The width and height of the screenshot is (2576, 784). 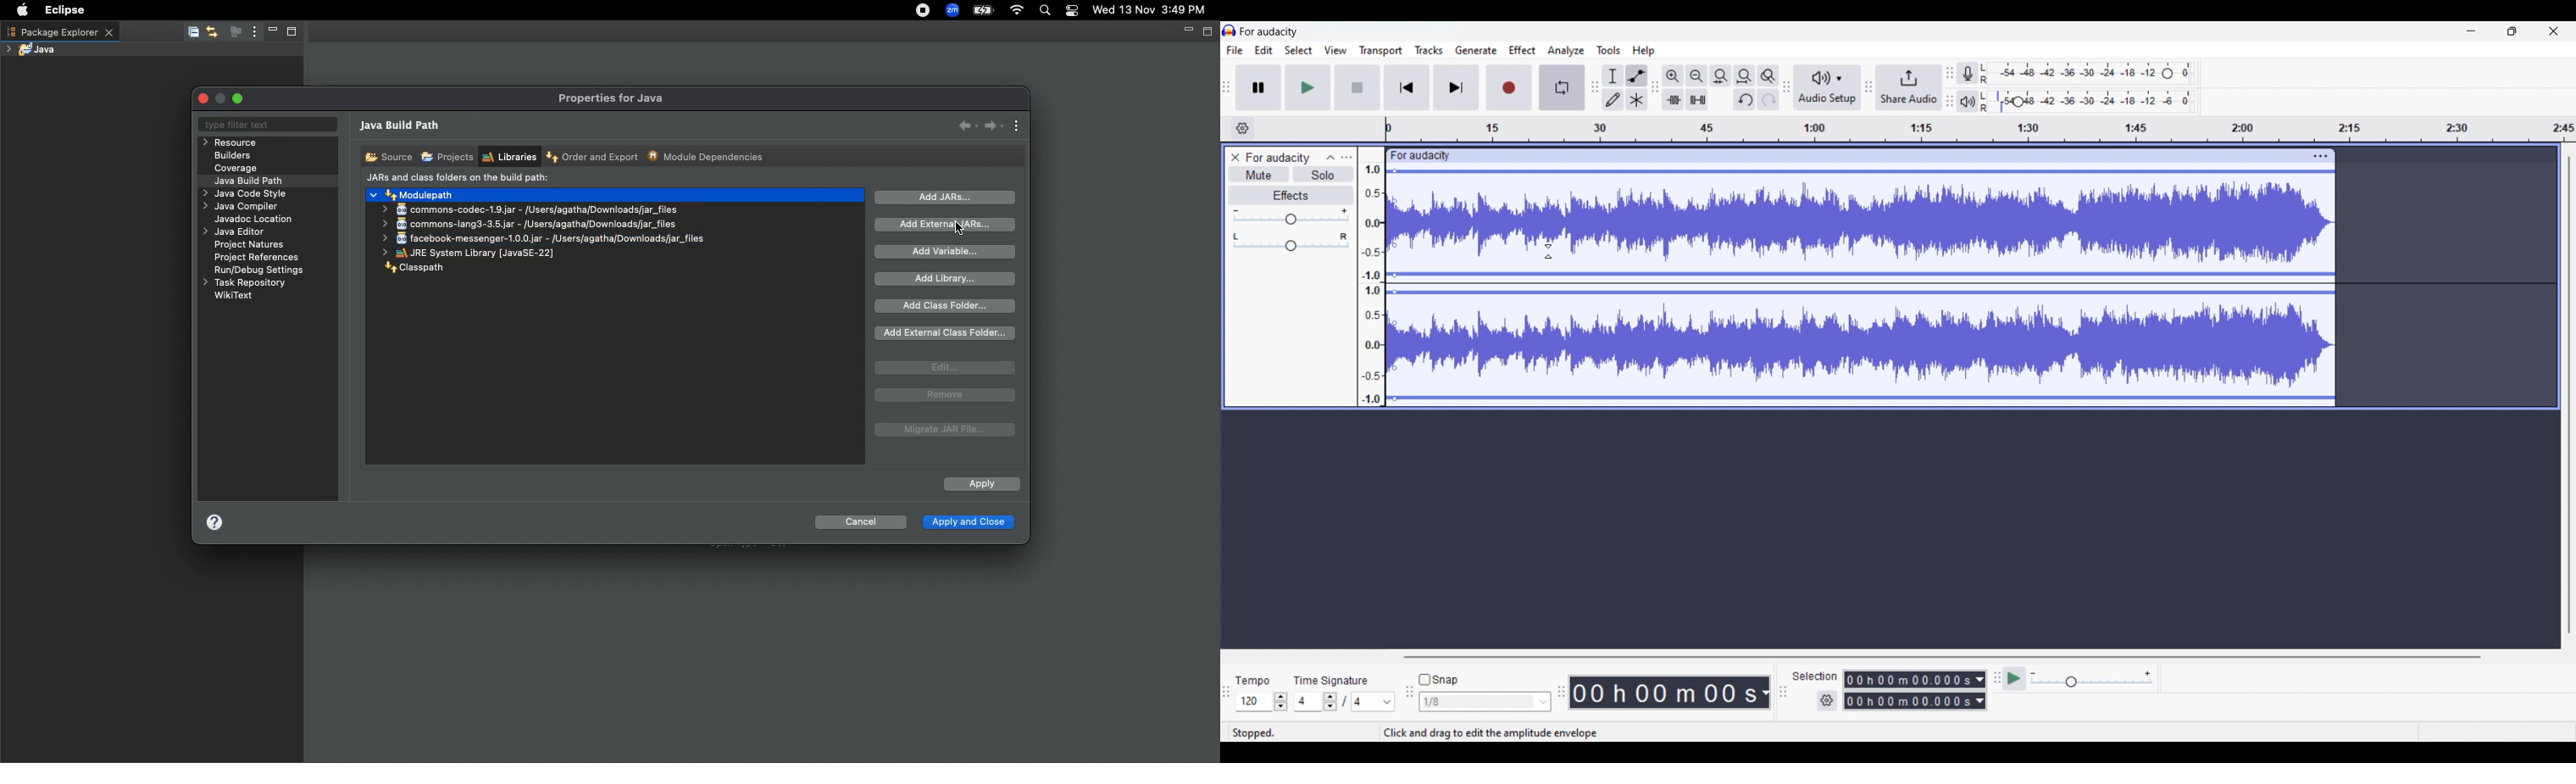 What do you see at coordinates (594, 158) in the screenshot?
I see `Order and export` at bounding box center [594, 158].